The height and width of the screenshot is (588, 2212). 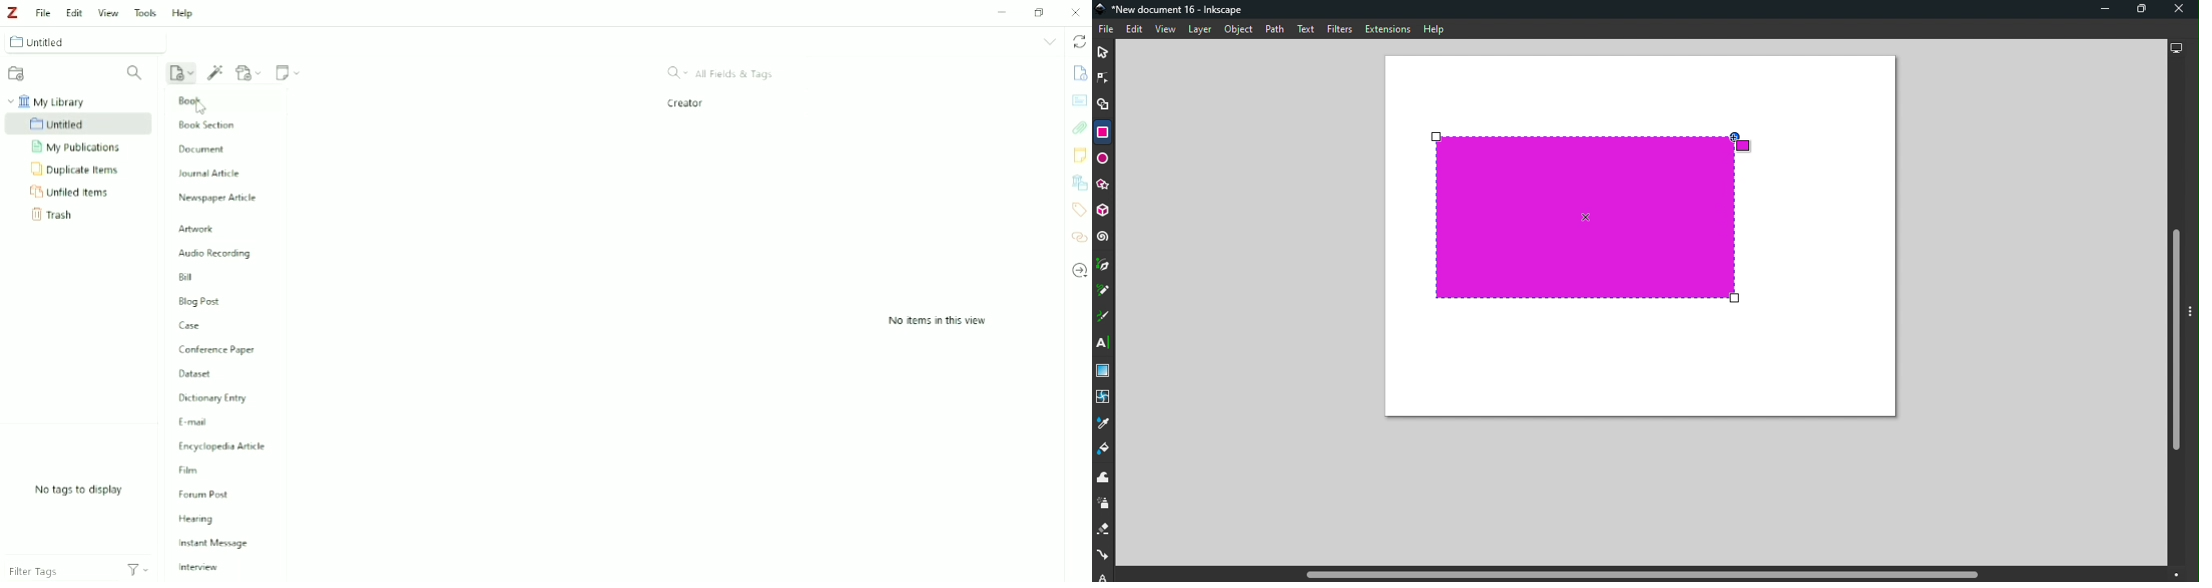 I want to click on Book Section, so click(x=206, y=126).